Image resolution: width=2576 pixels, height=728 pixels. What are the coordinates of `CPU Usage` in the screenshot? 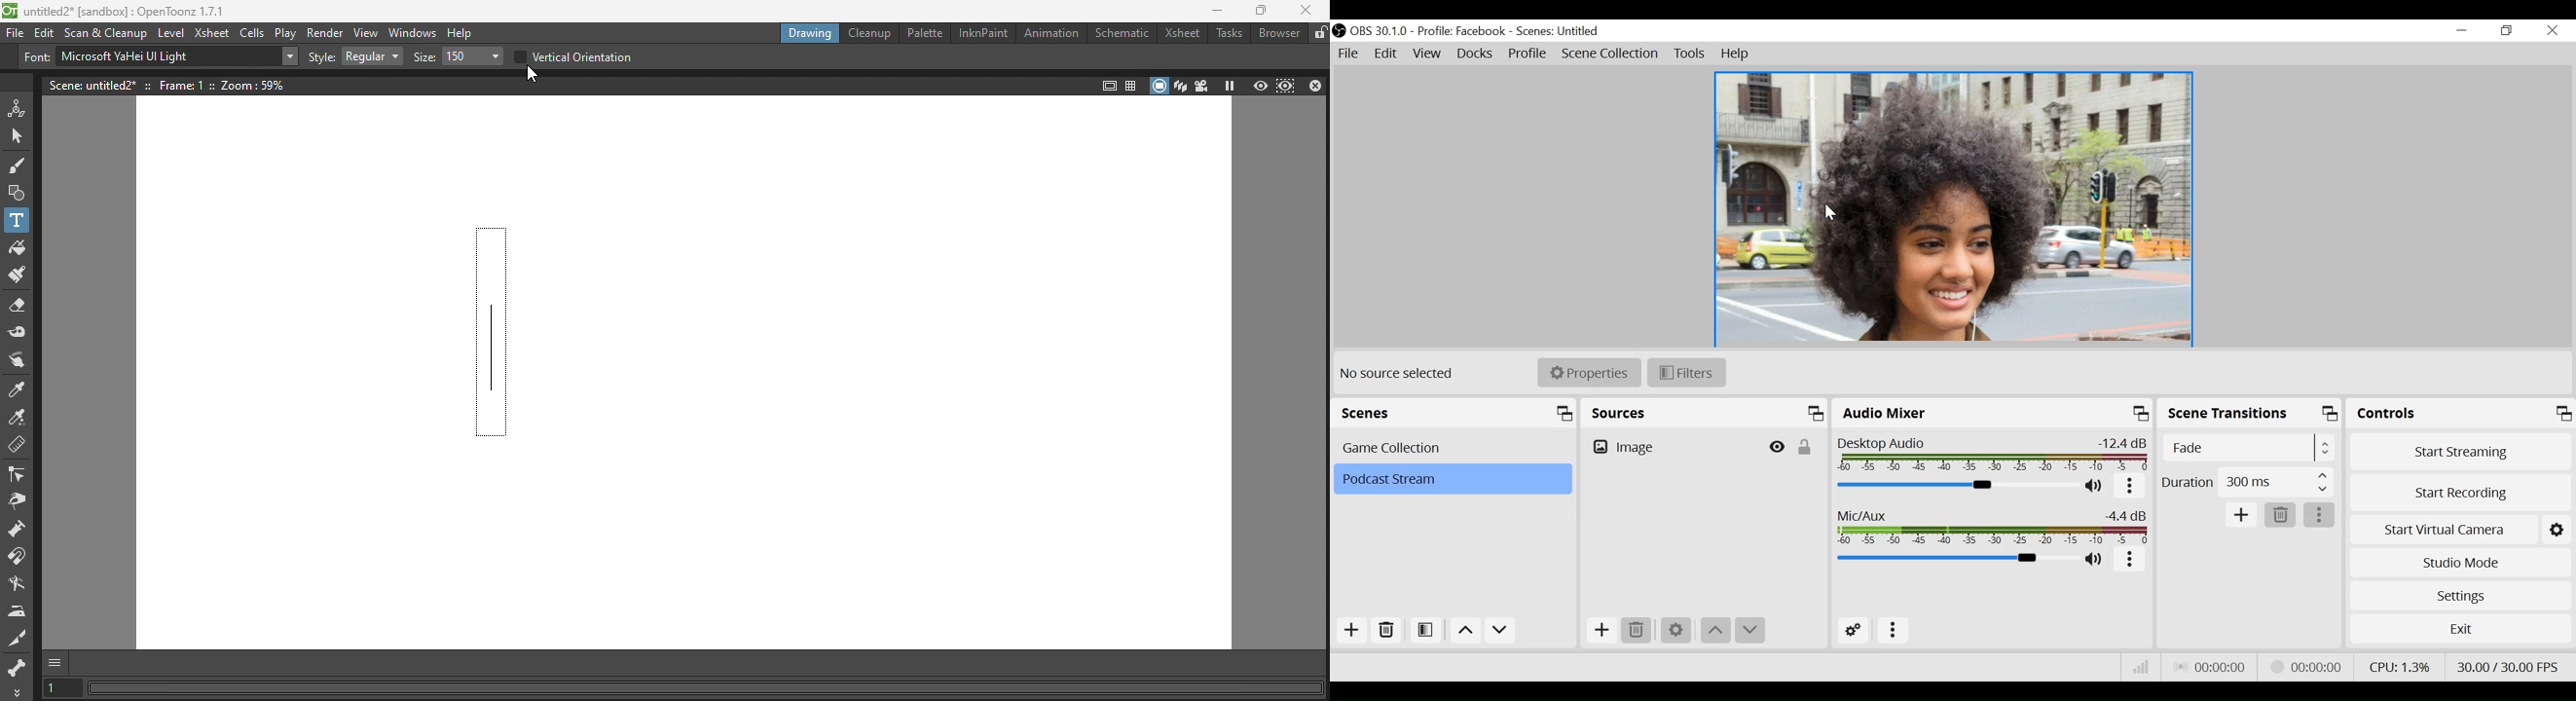 It's located at (2400, 666).